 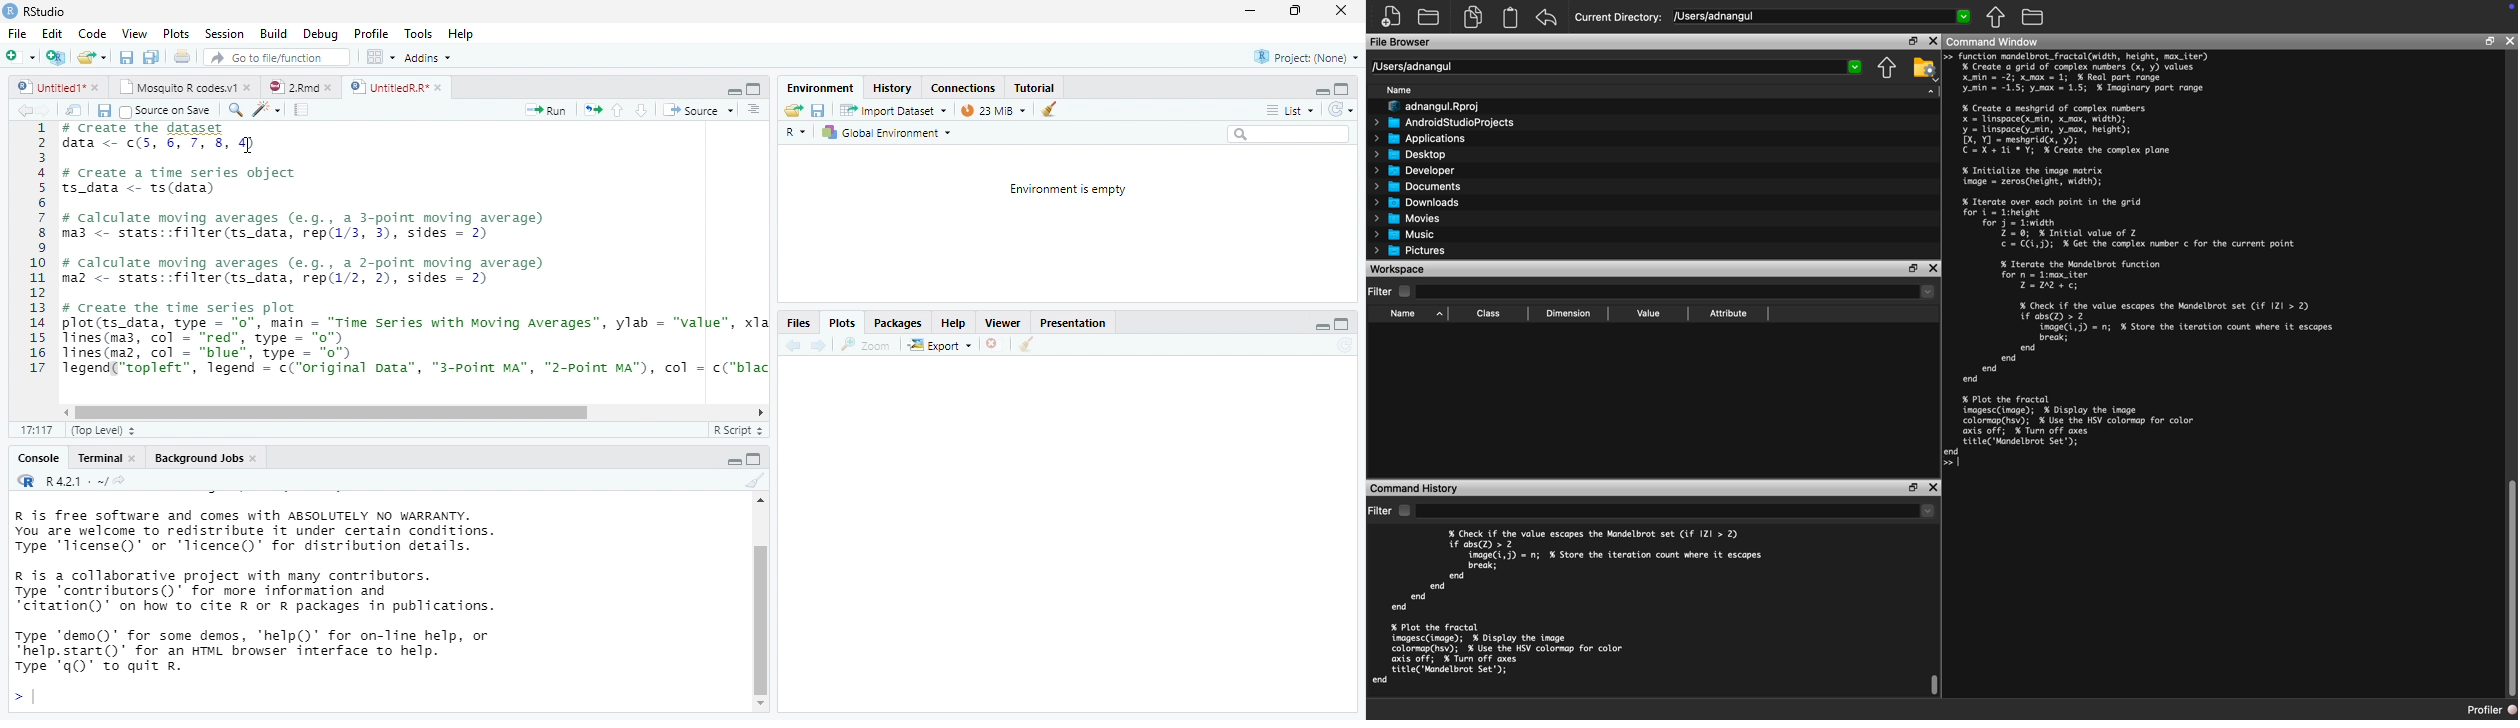 What do you see at coordinates (1345, 345) in the screenshot?
I see `Refresh` at bounding box center [1345, 345].